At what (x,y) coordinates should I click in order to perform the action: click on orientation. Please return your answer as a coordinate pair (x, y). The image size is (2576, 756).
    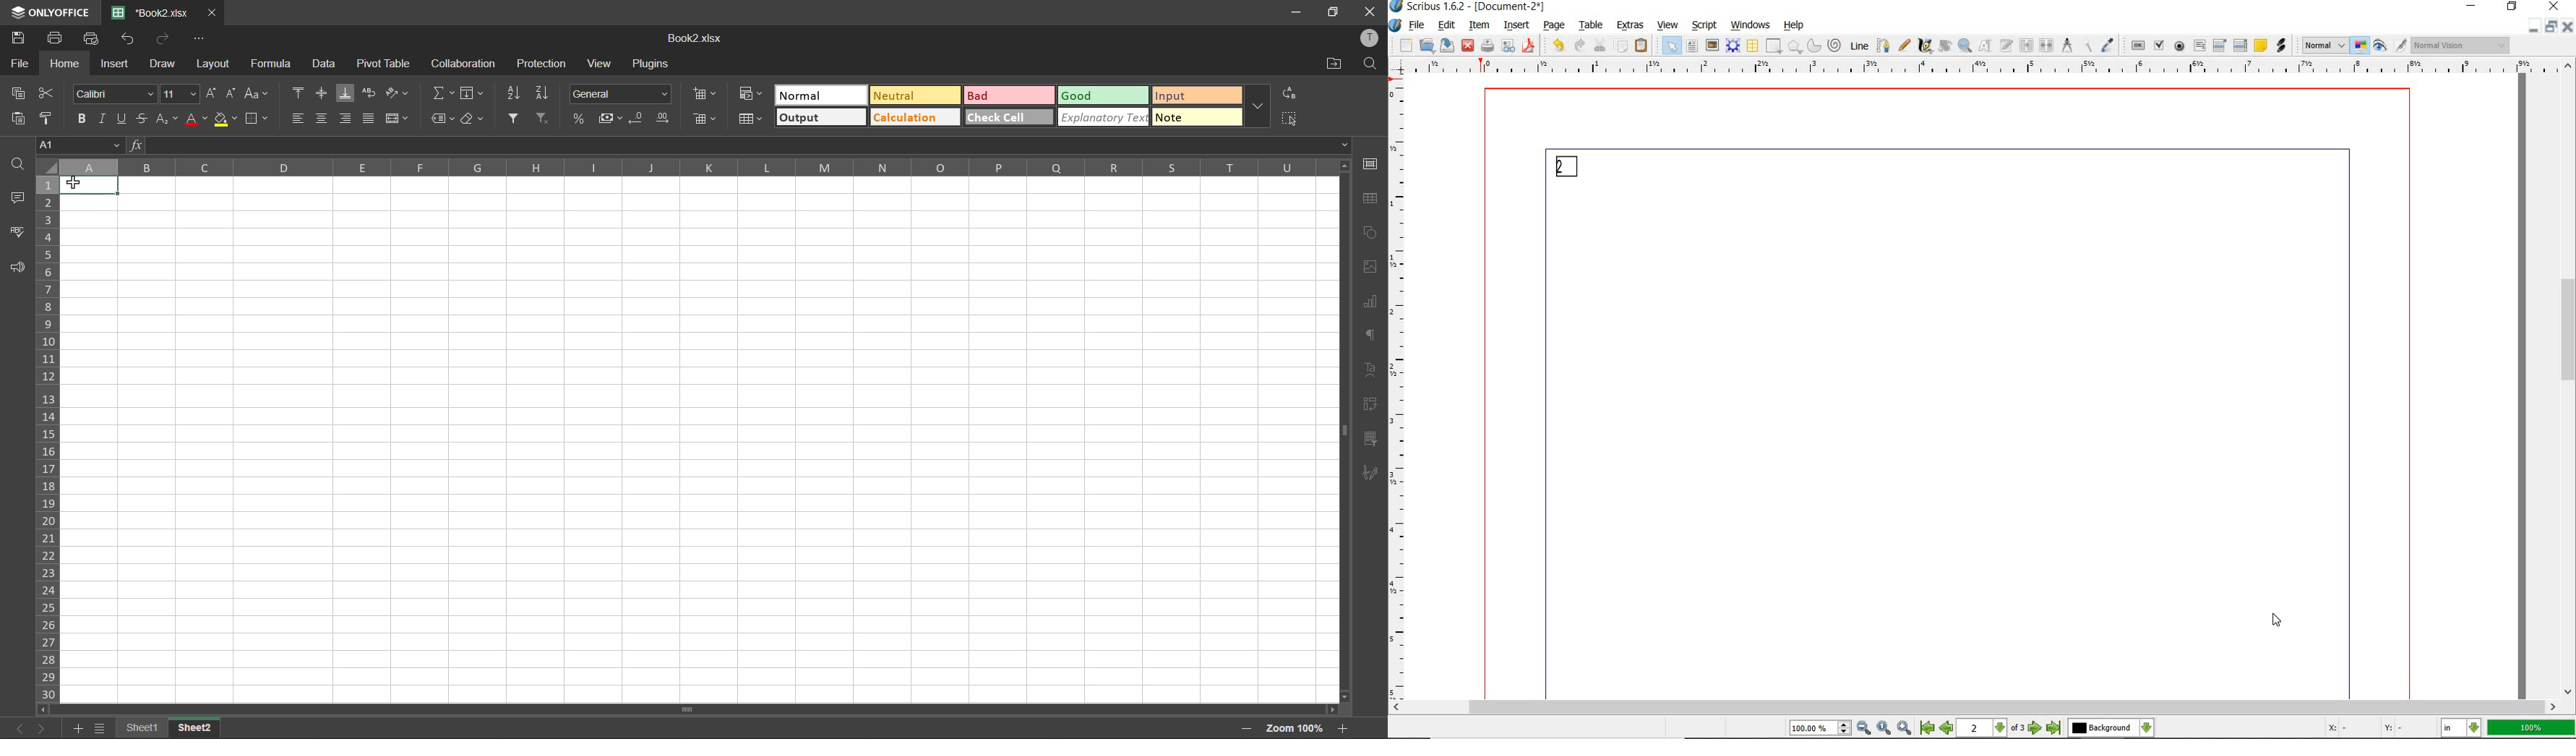
    Looking at the image, I should click on (394, 93).